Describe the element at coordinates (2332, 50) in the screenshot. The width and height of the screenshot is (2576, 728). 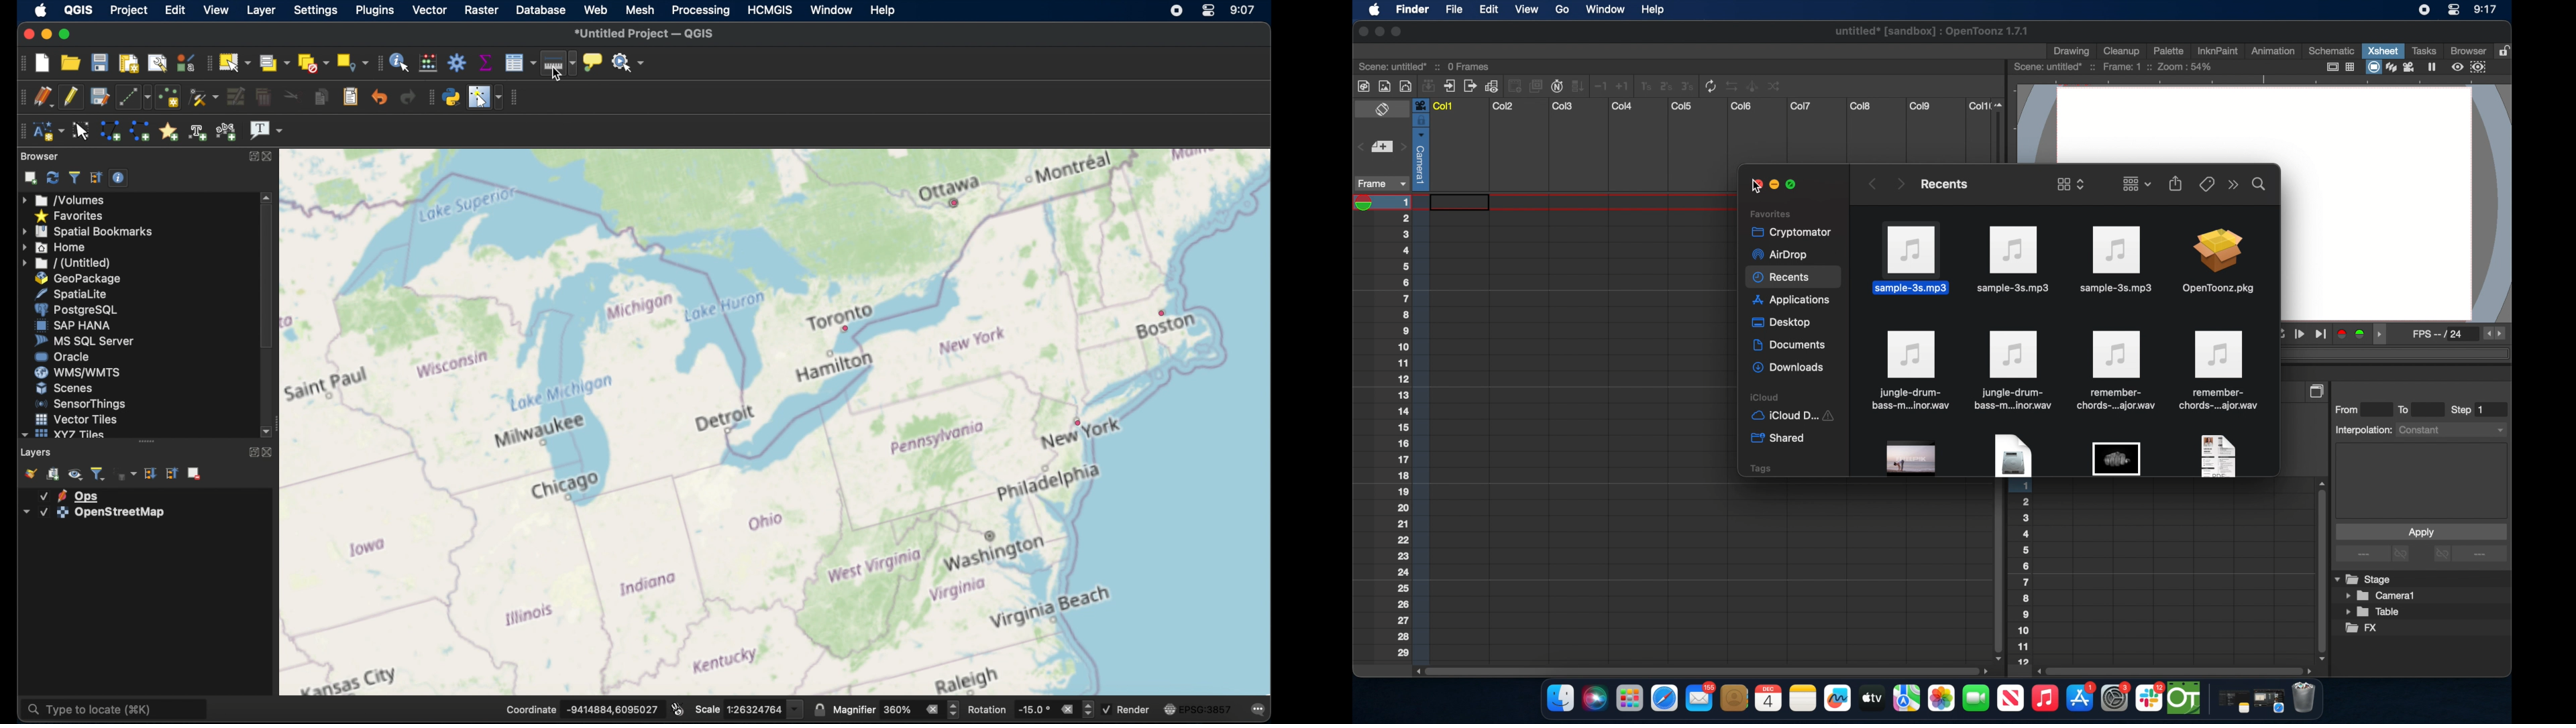
I see `schematic` at that location.